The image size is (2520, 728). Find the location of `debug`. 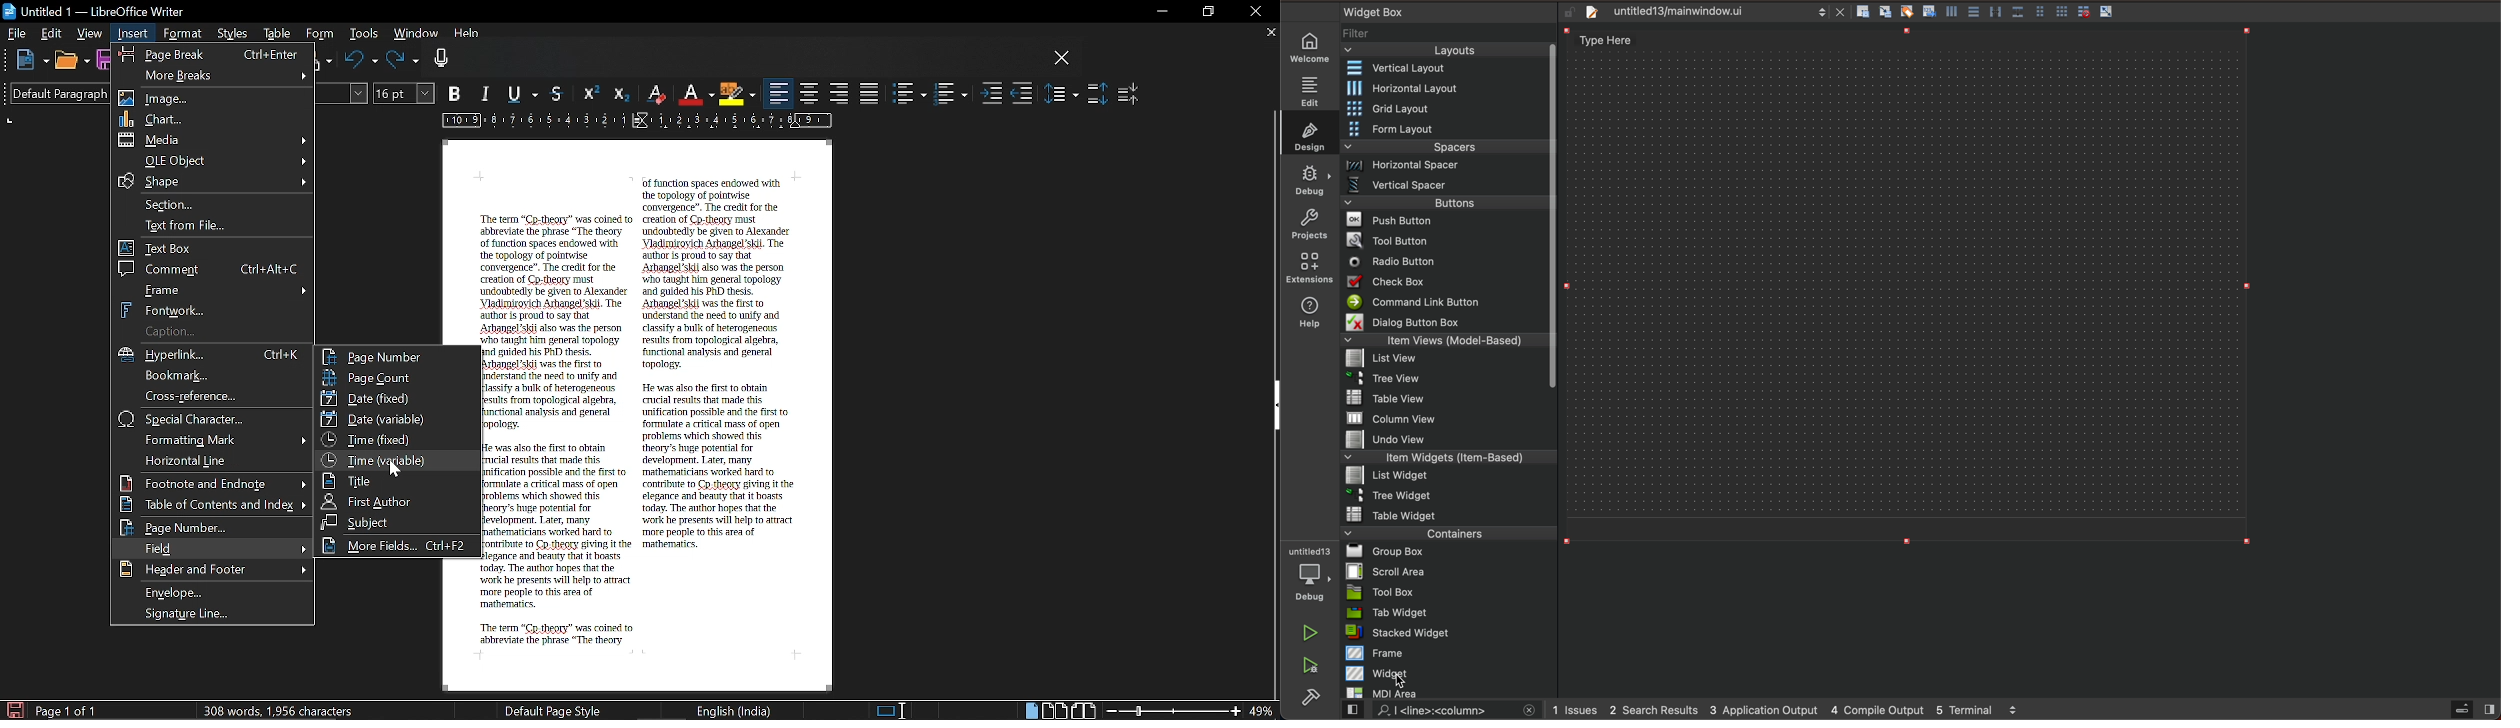

debug is located at coordinates (1309, 181).